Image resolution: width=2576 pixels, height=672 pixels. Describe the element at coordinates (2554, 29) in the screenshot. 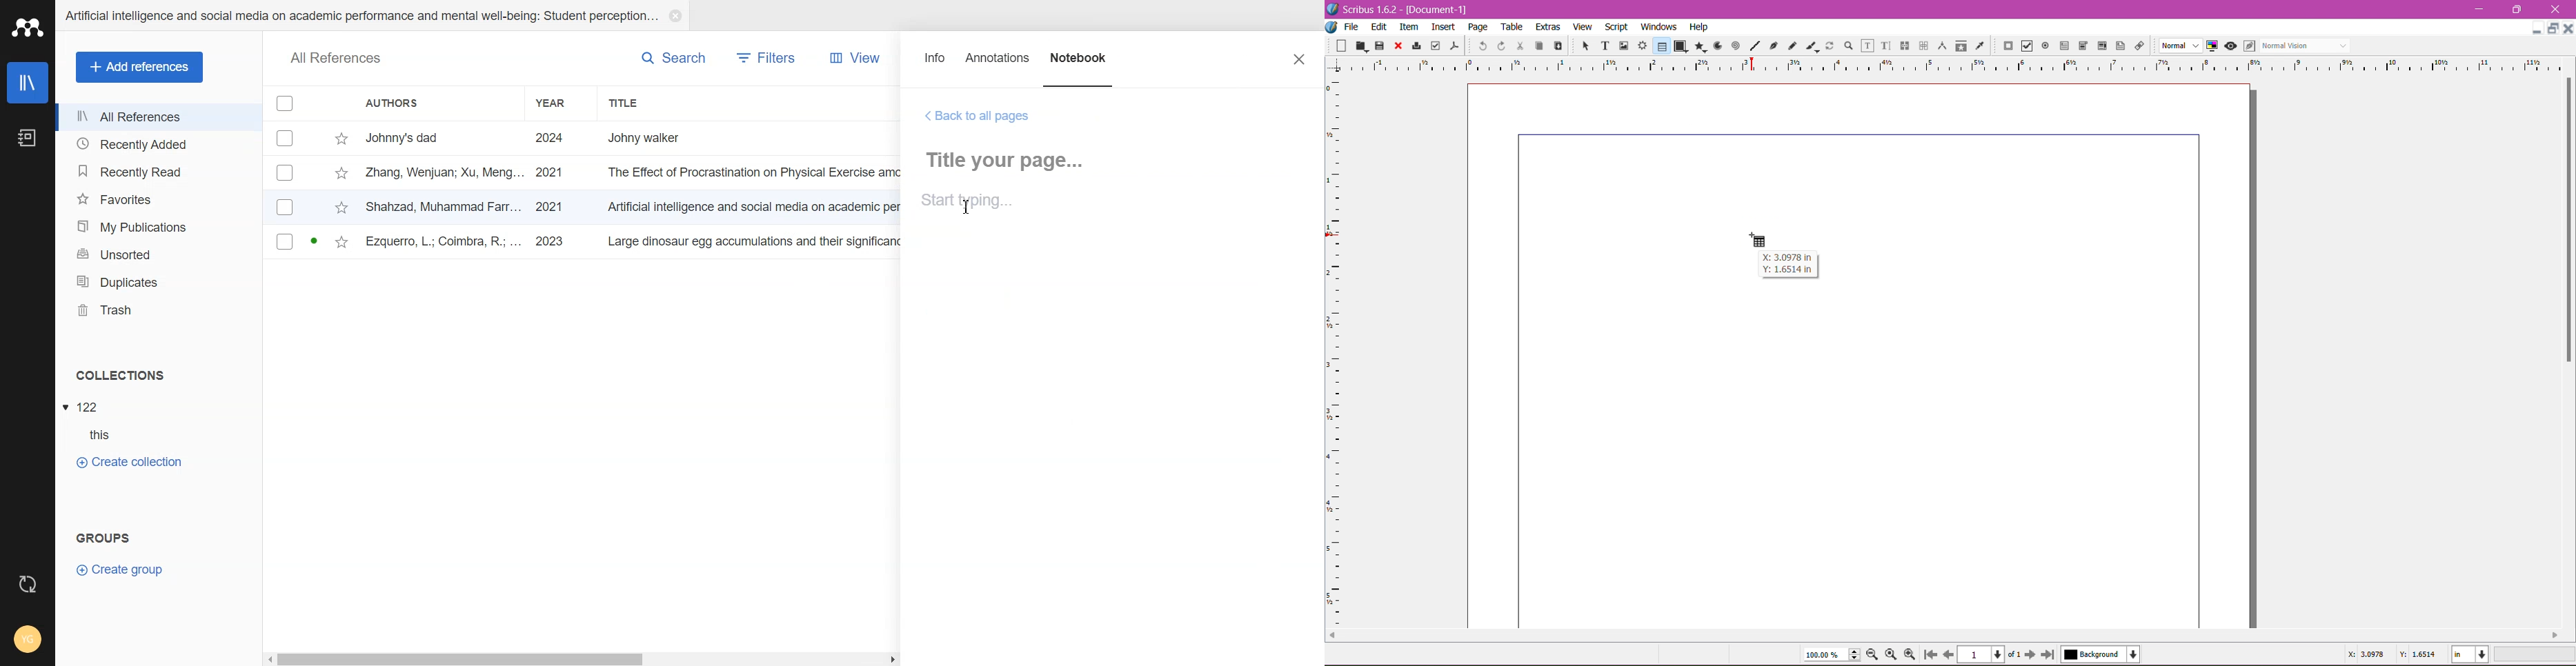

I see `Maximize` at that location.